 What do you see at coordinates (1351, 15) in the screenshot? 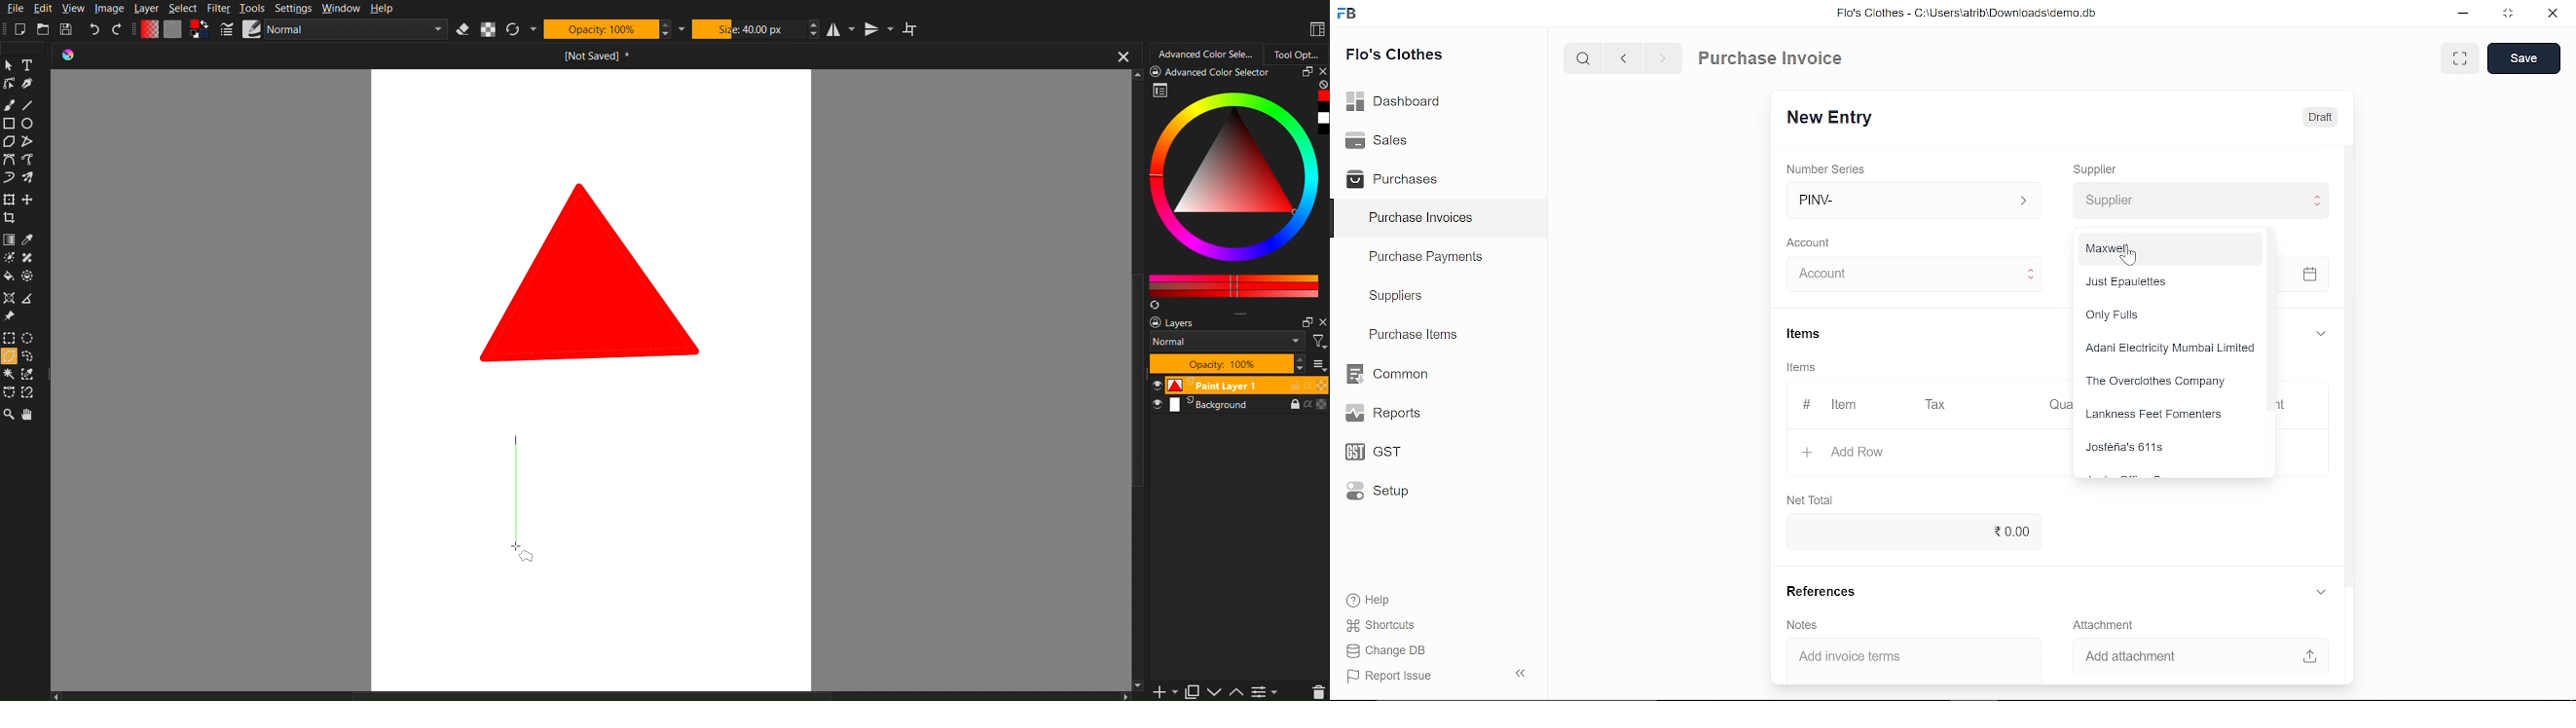
I see `frappe books logo` at bounding box center [1351, 15].